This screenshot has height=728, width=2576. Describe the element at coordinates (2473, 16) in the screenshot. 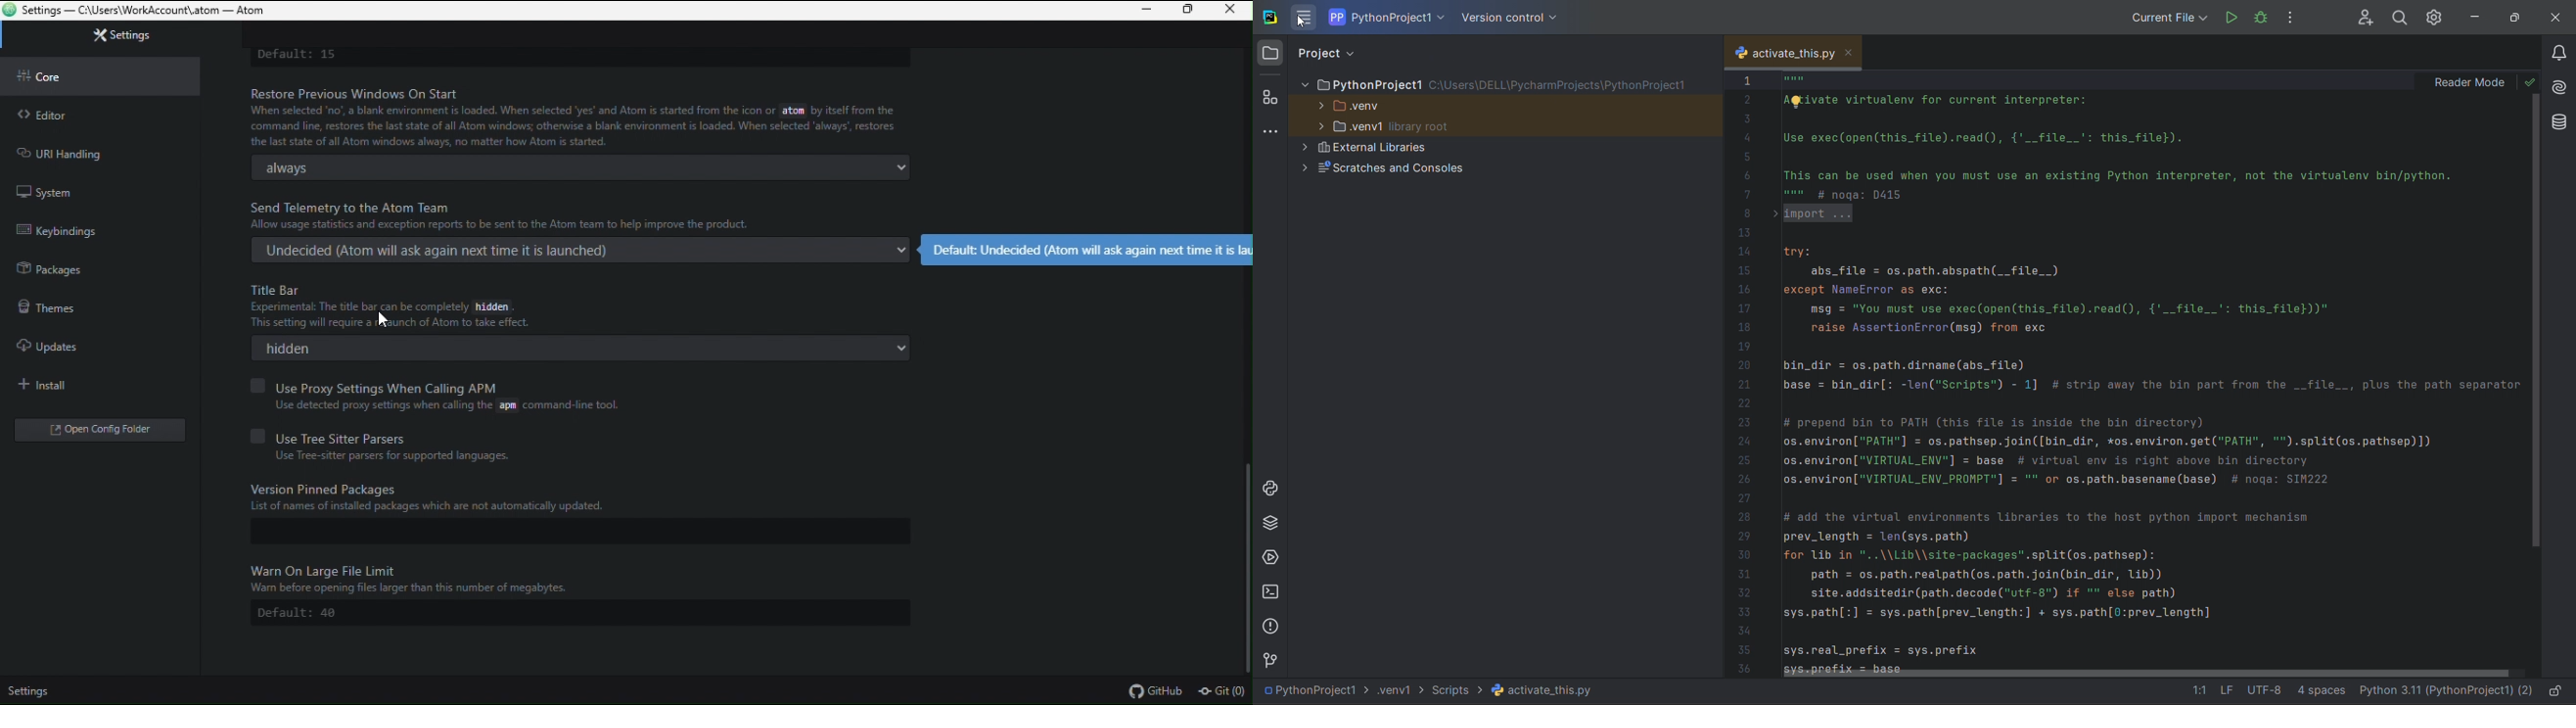

I see `minimize` at that location.